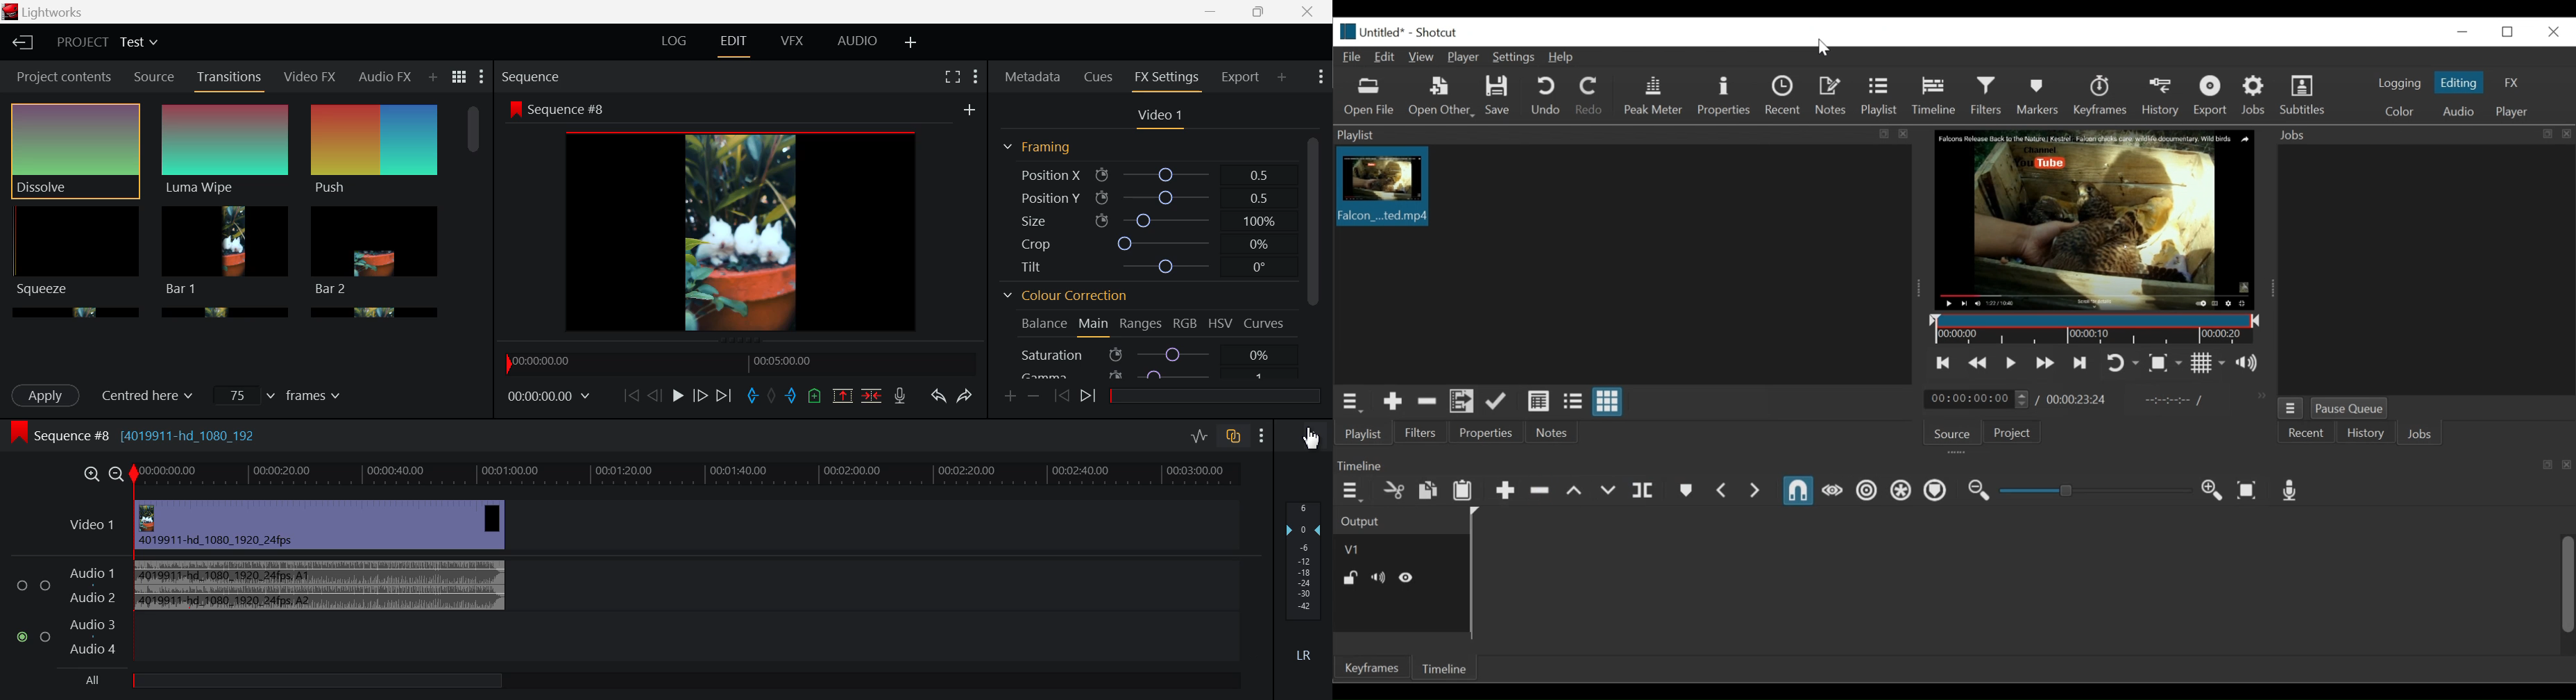  Describe the element at coordinates (1447, 669) in the screenshot. I see `Timeline` at that location.